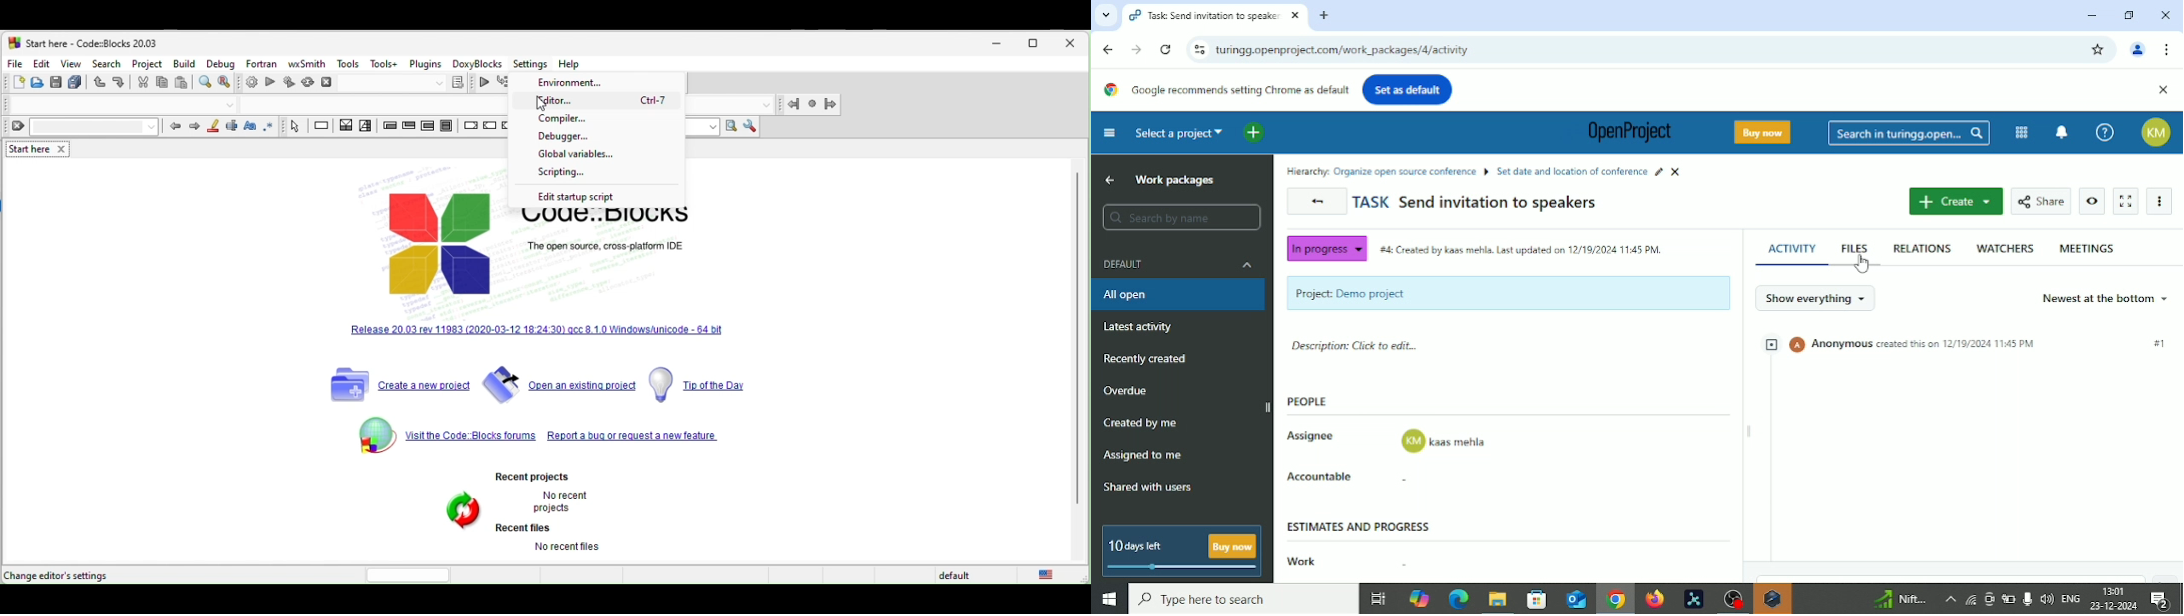  I want to click on release 20.03 rev 11983[2020-03-12-18-24.3] qcc 8.10 windows unicode 64 bit, so click(540, 332).